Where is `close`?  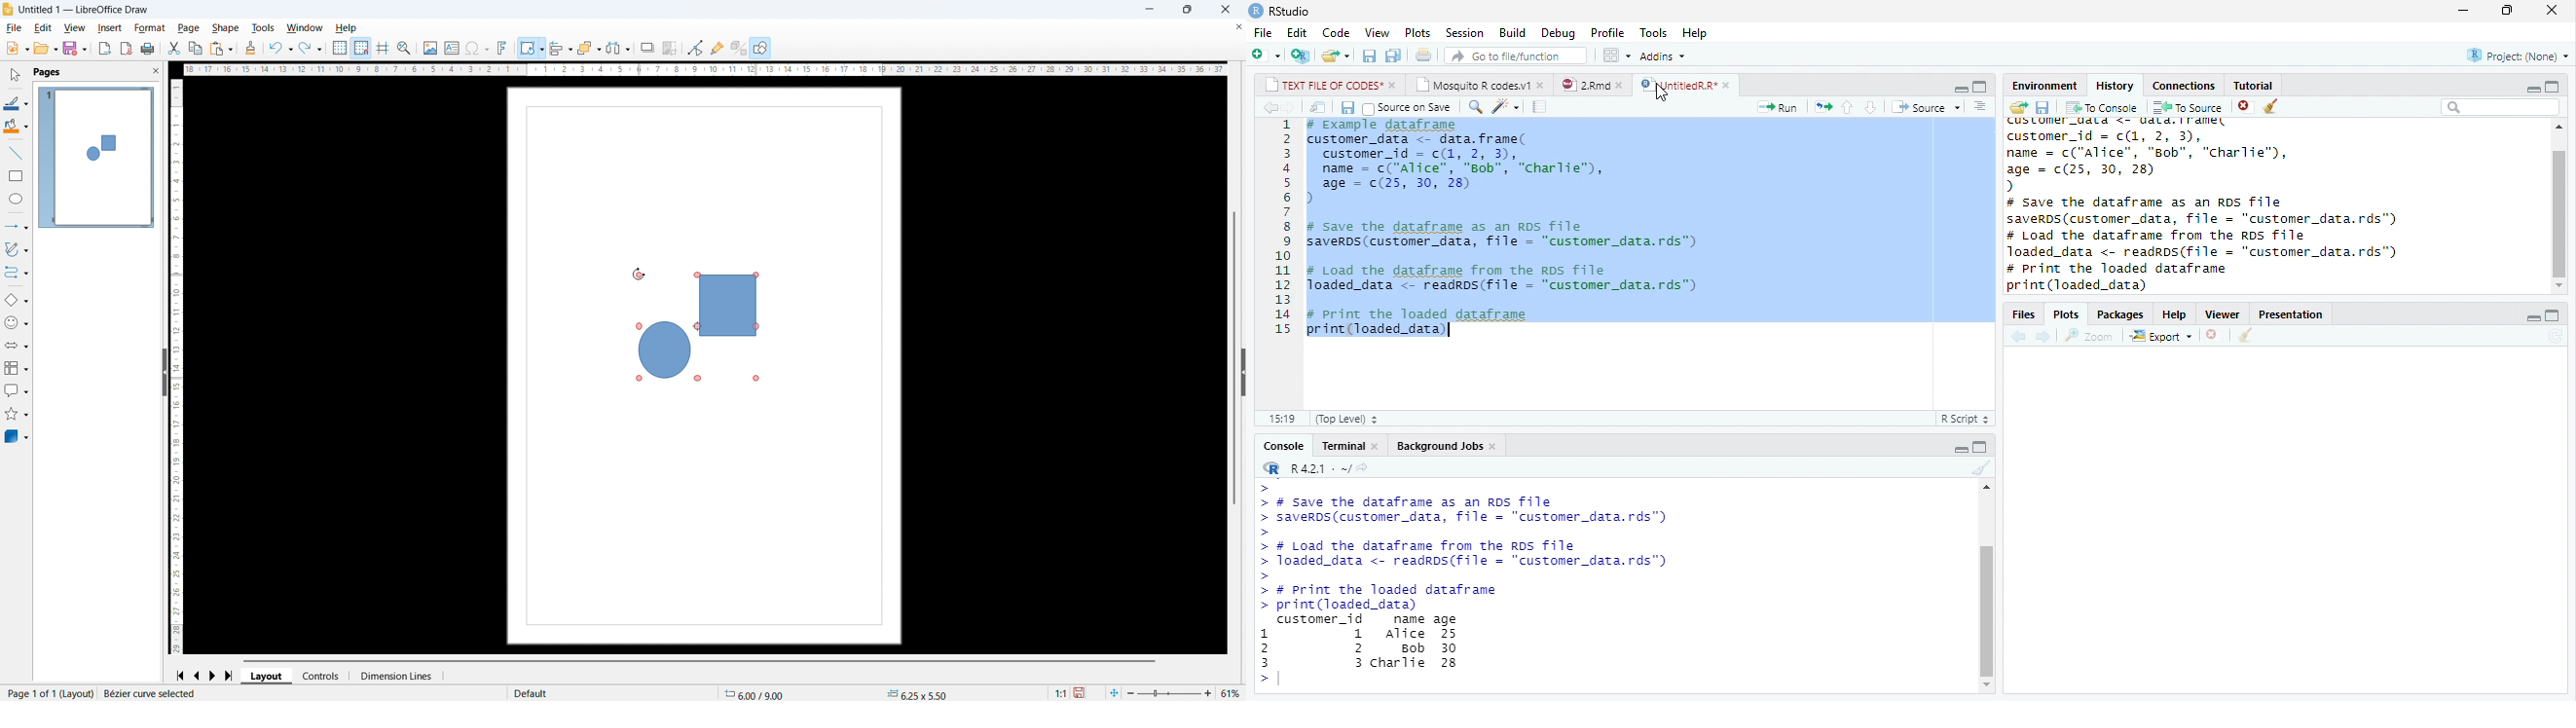 close is located at coordinates (1393, 86).